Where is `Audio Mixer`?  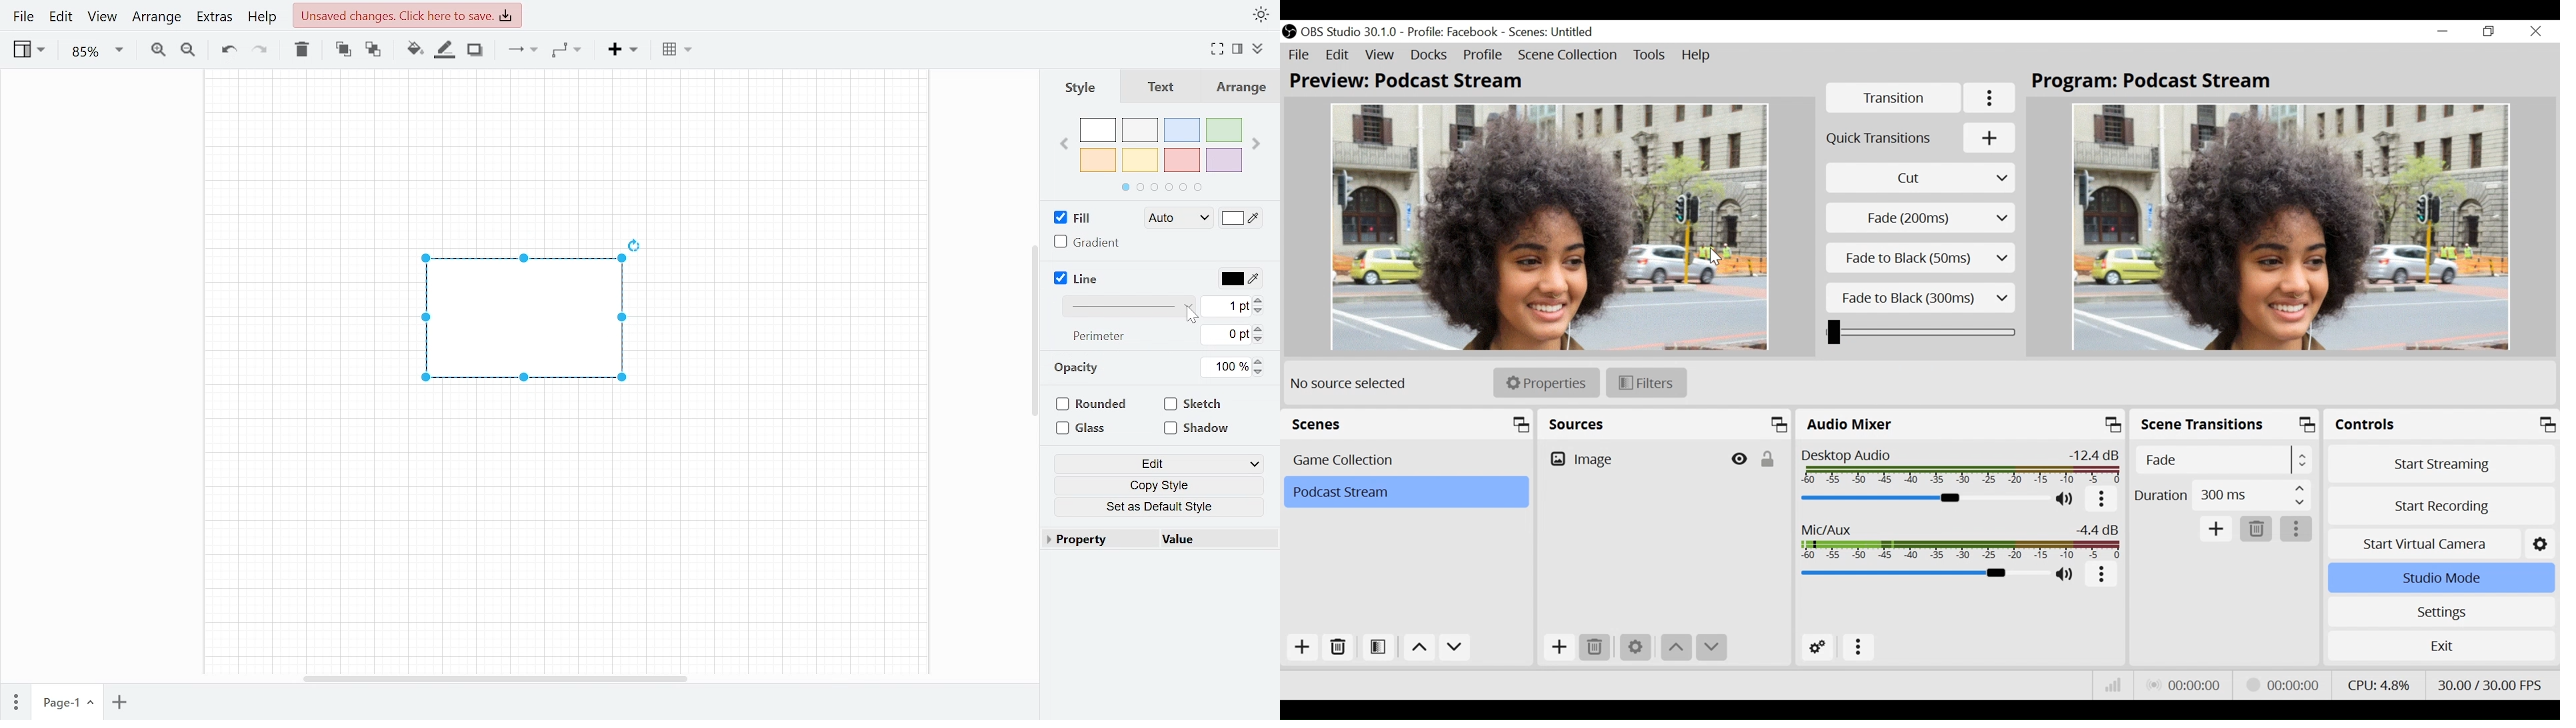 Audio Mixer is located at coordinates (1959, 423).